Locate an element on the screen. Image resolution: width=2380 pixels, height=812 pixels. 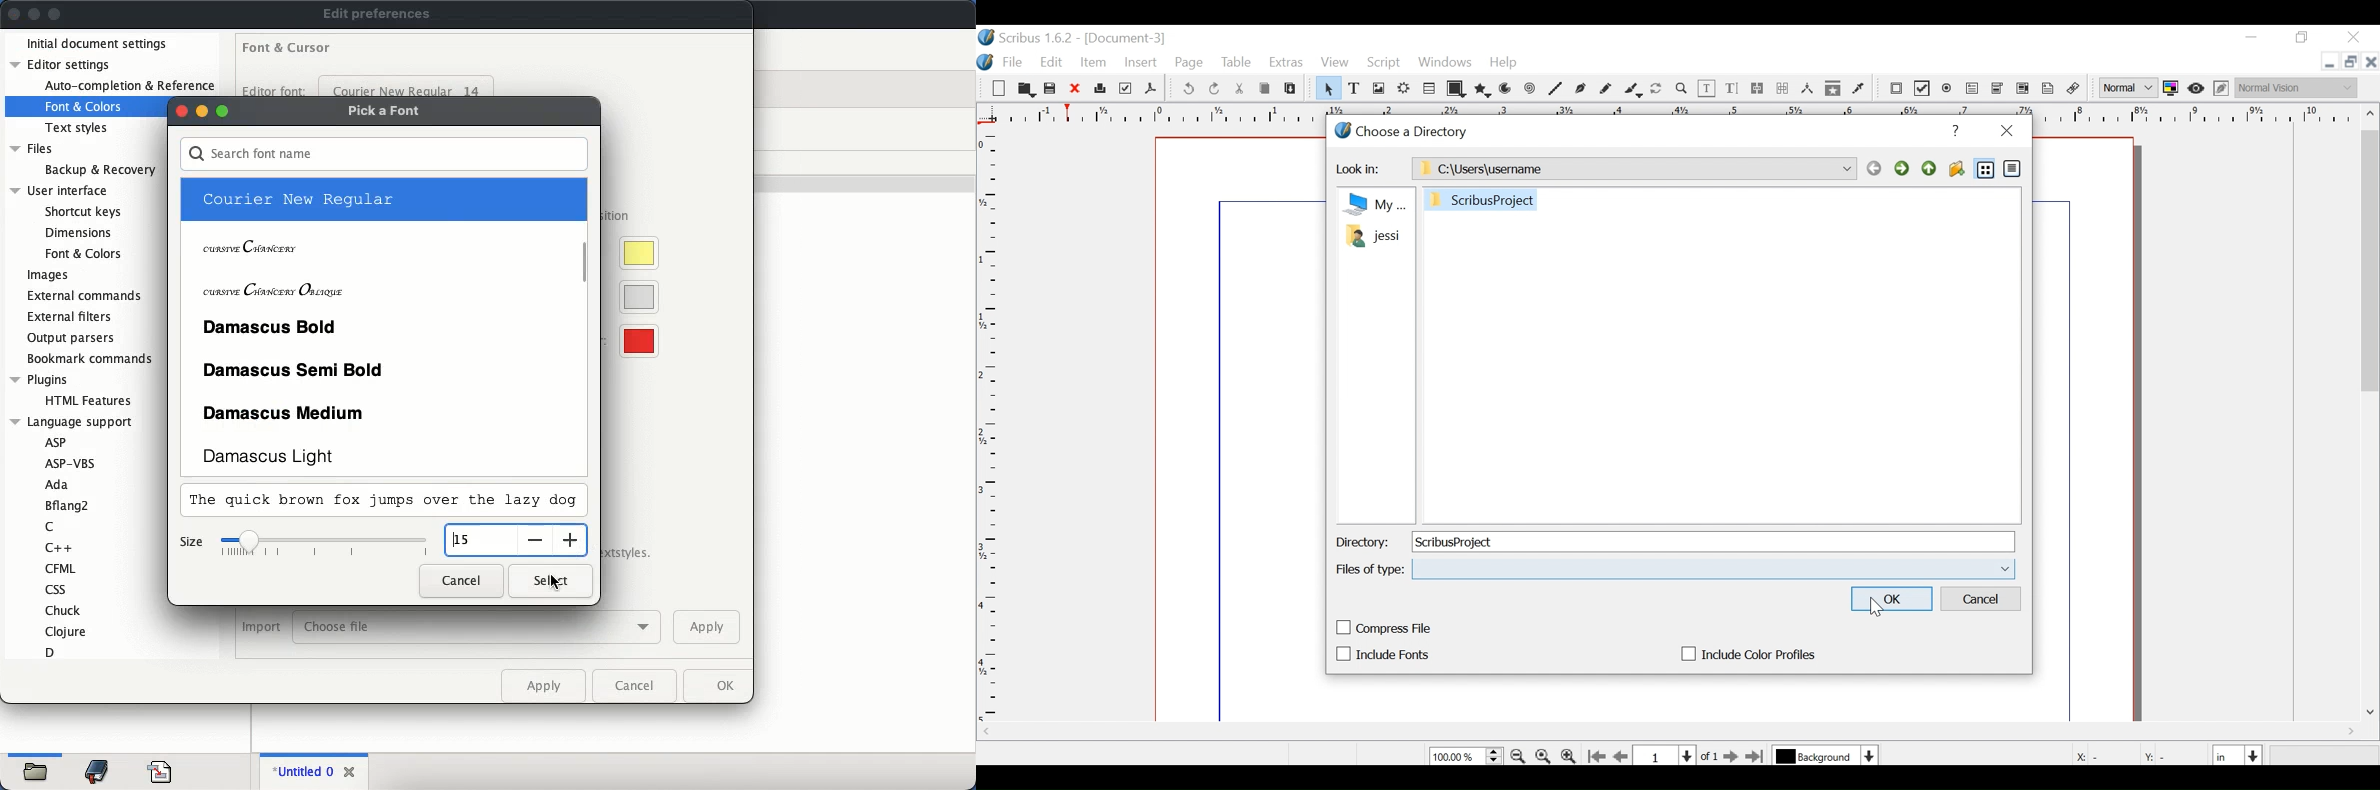
Zoom is located at coordinates (1466, 756).